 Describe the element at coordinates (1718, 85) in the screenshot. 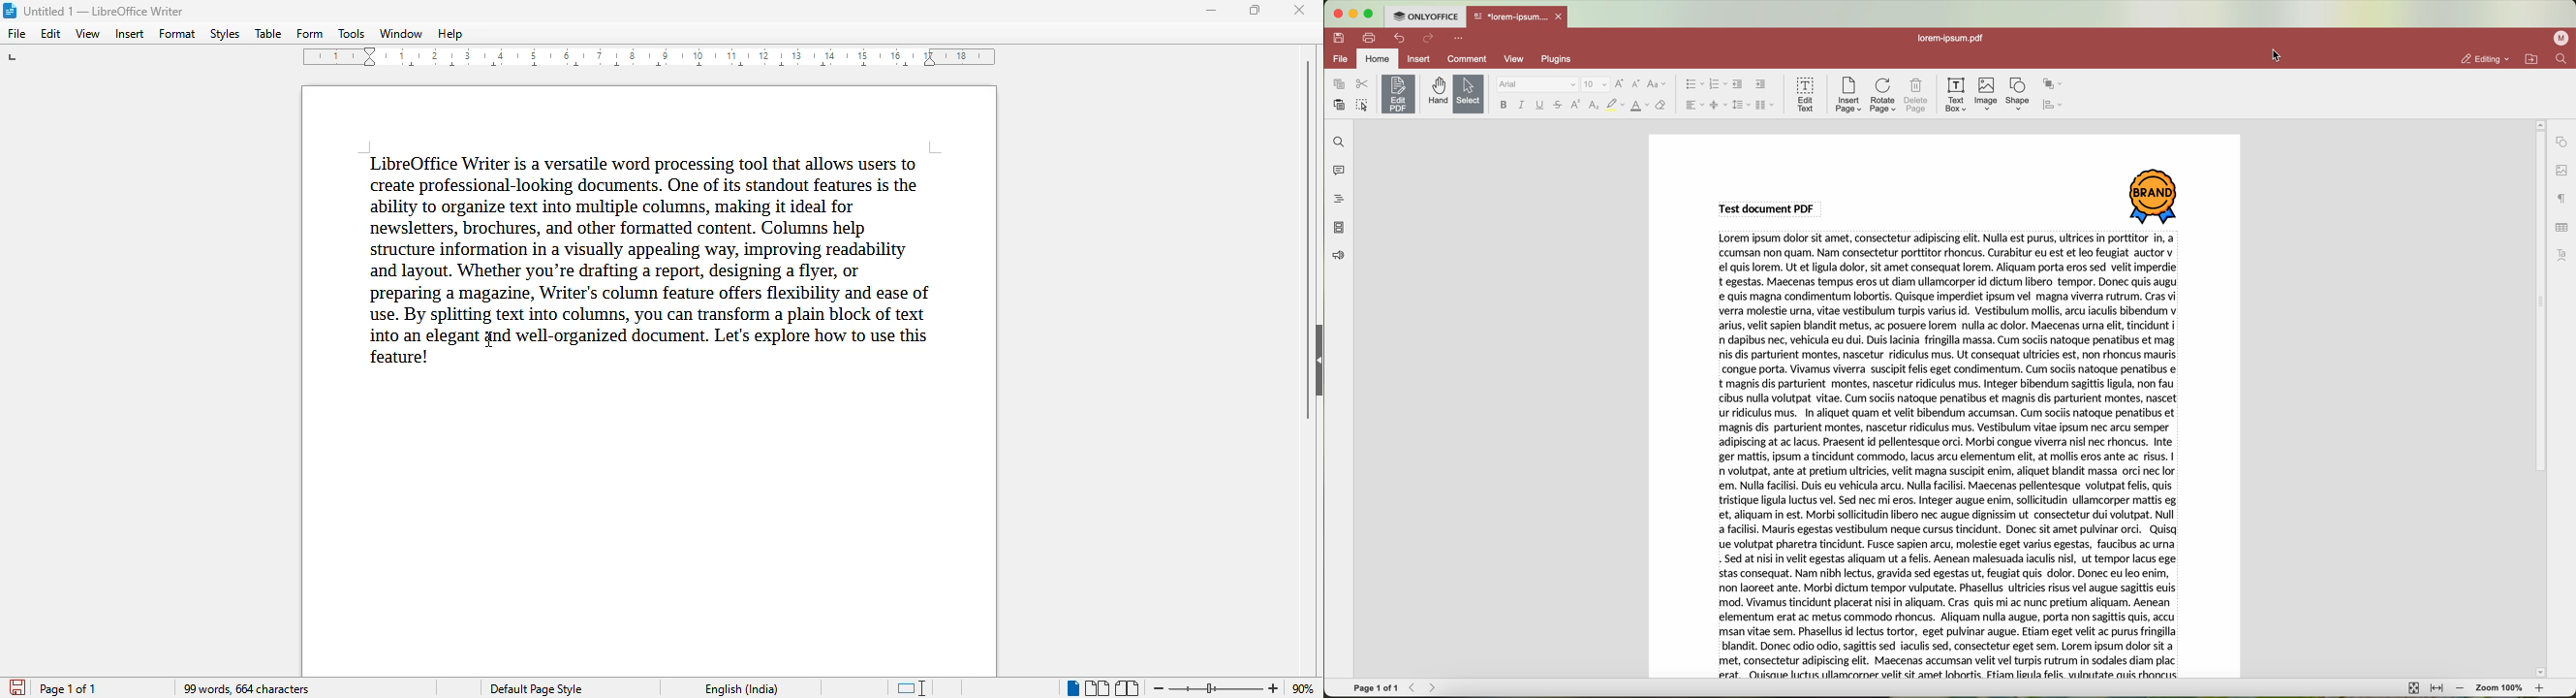

I see `numbering` at that location.